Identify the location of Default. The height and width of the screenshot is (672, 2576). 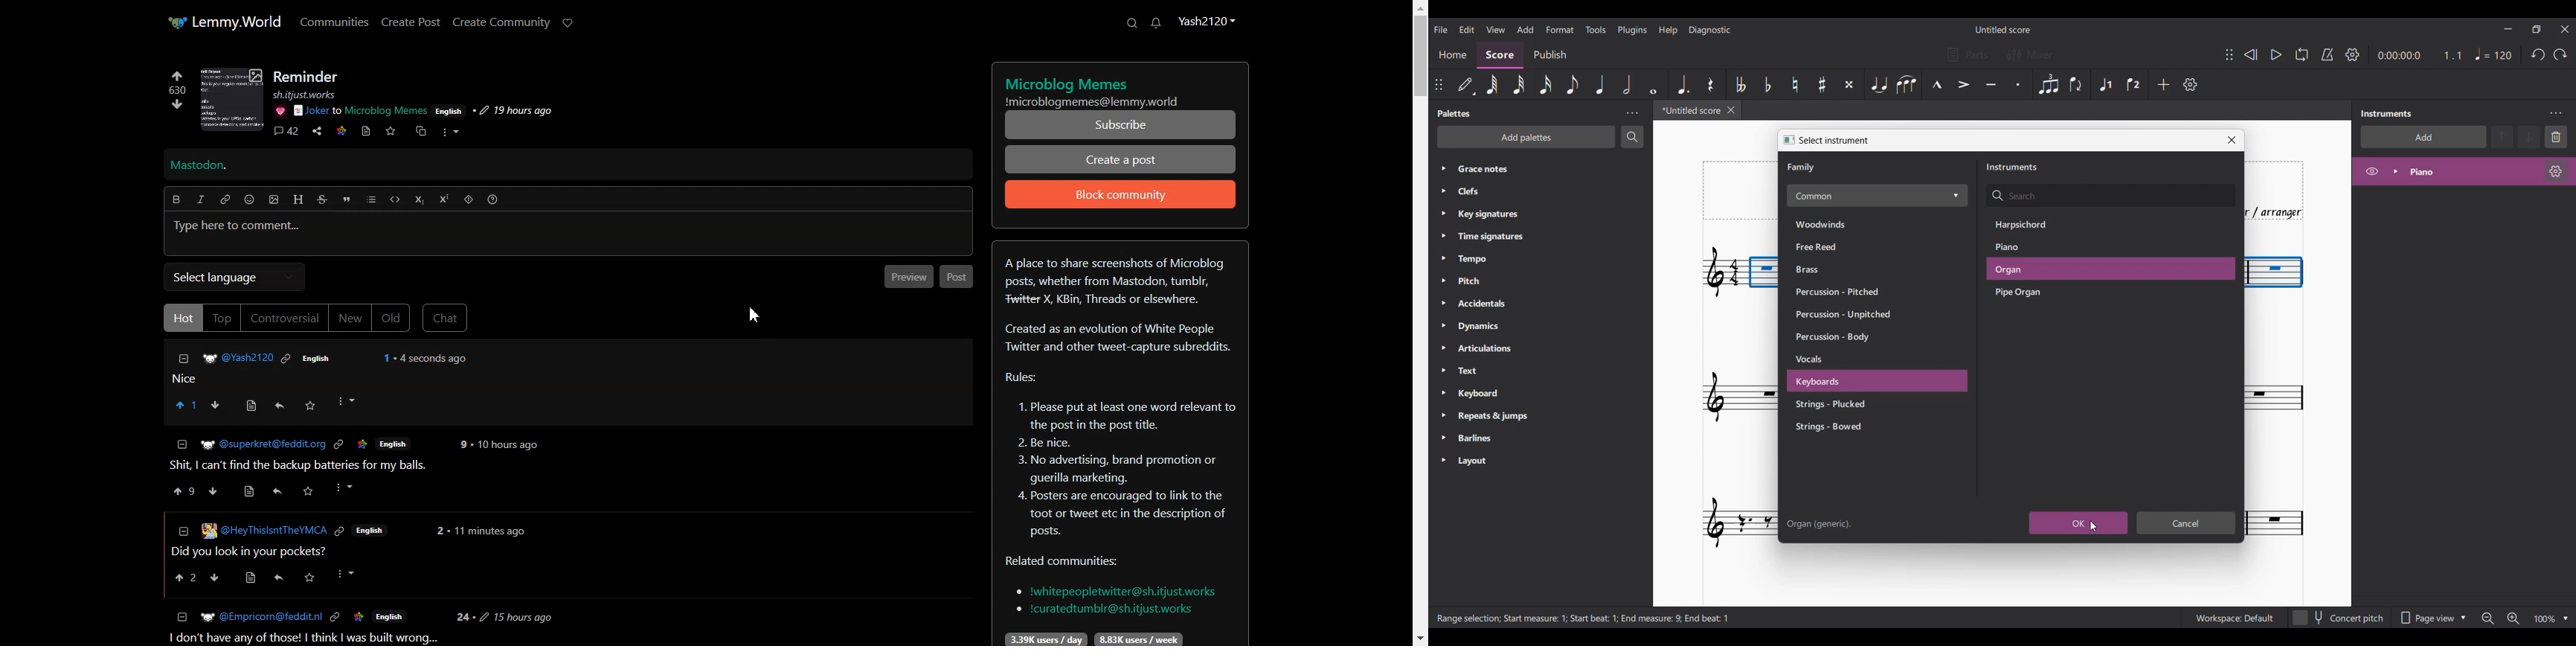
(1465, 84).